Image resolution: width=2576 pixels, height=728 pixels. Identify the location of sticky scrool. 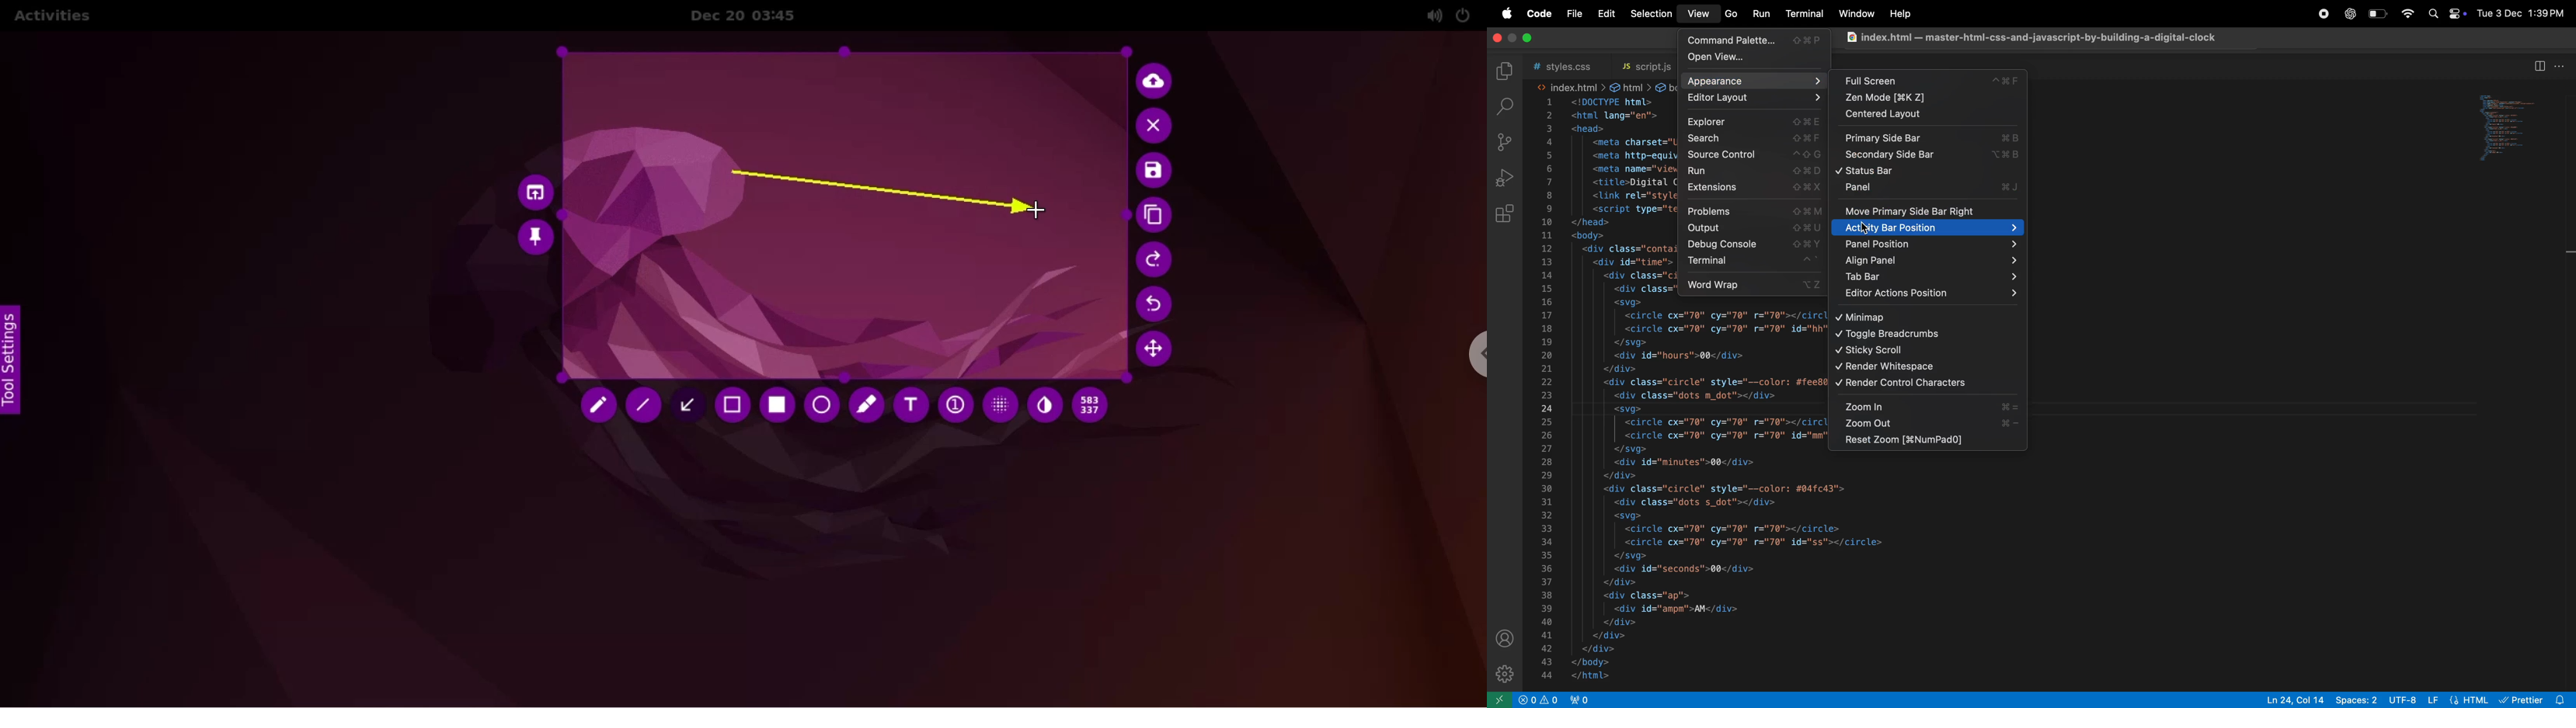
(1925, 350).